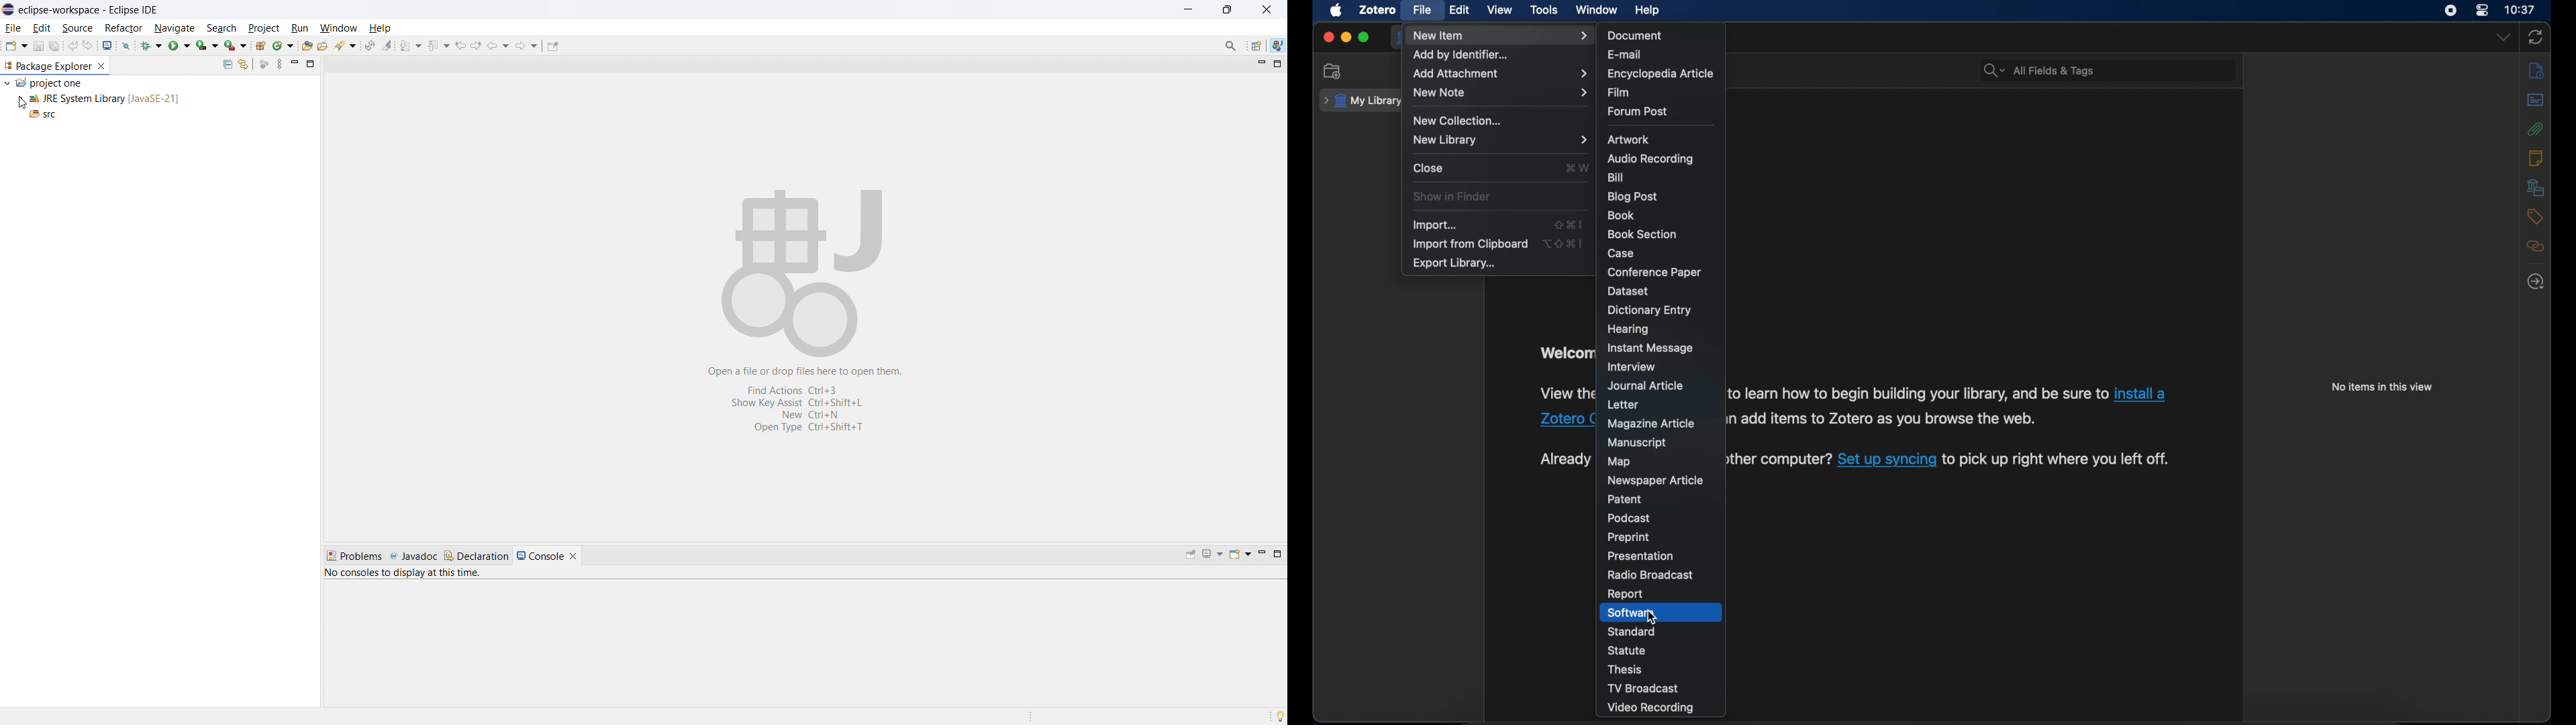  Describe the element at coordinates (1596, 9) in the screenshot. I see `window` at that location.